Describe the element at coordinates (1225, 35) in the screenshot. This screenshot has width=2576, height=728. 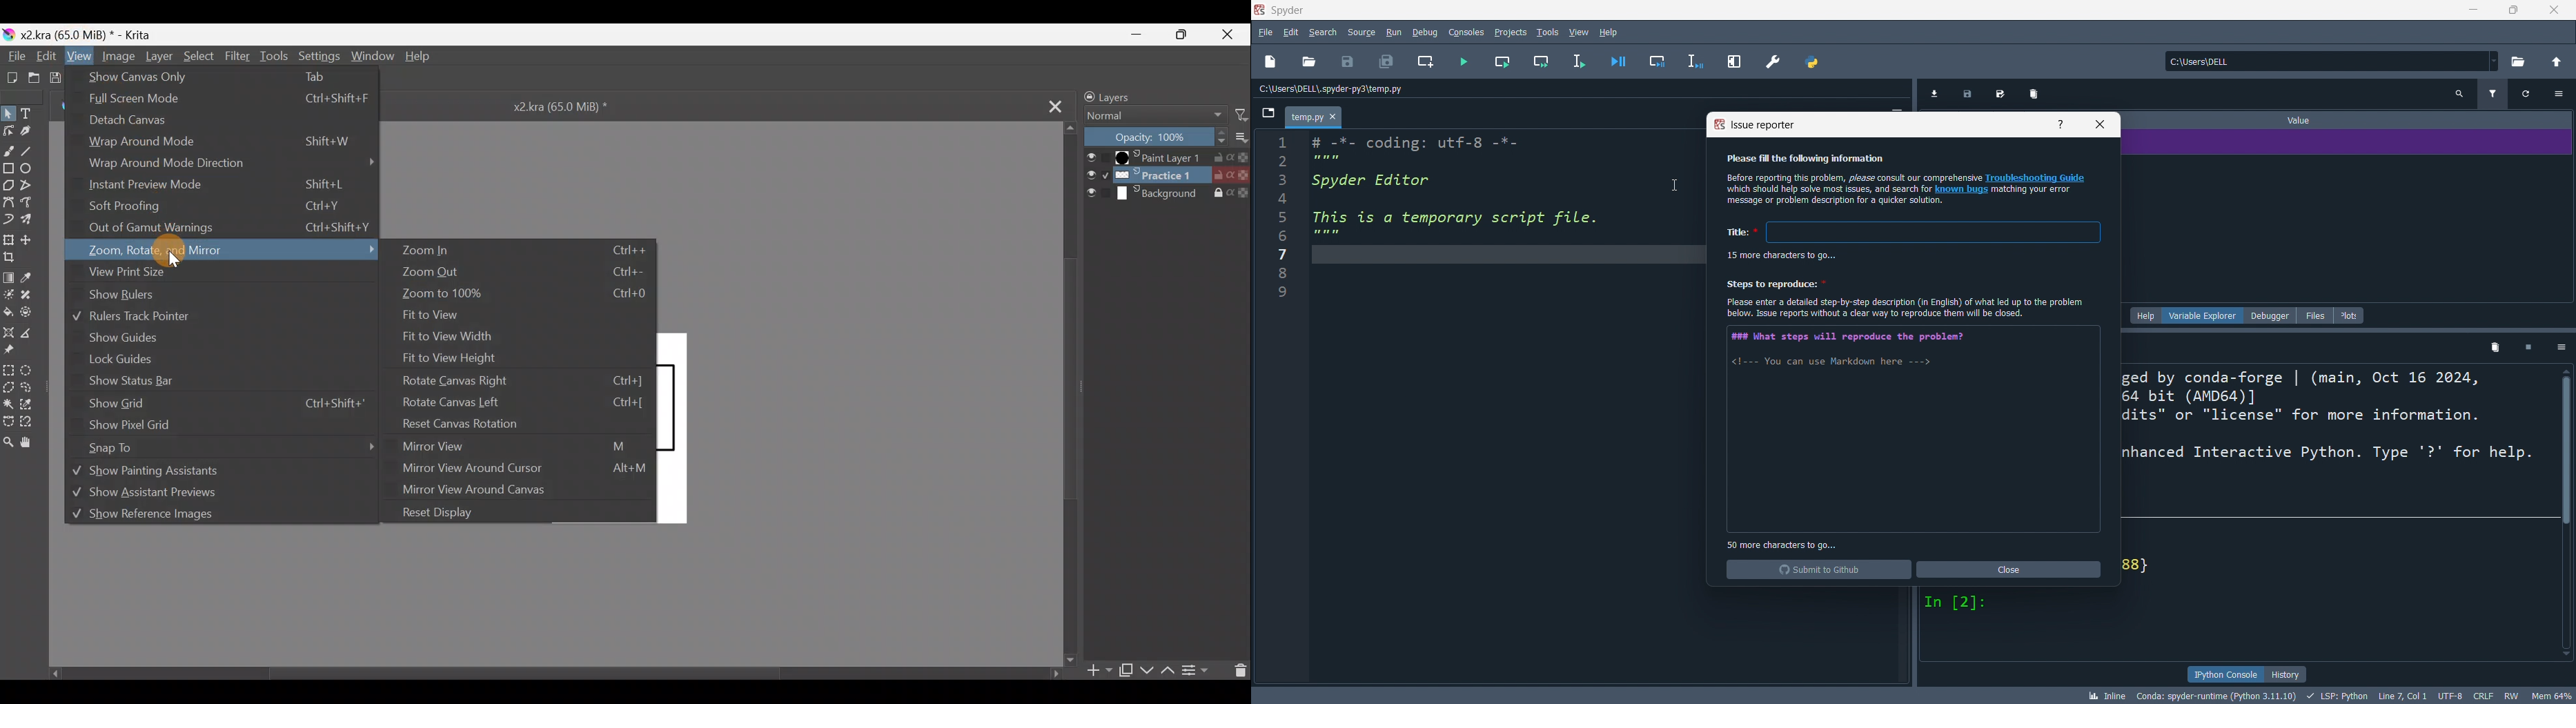
I see `Close` at that location.